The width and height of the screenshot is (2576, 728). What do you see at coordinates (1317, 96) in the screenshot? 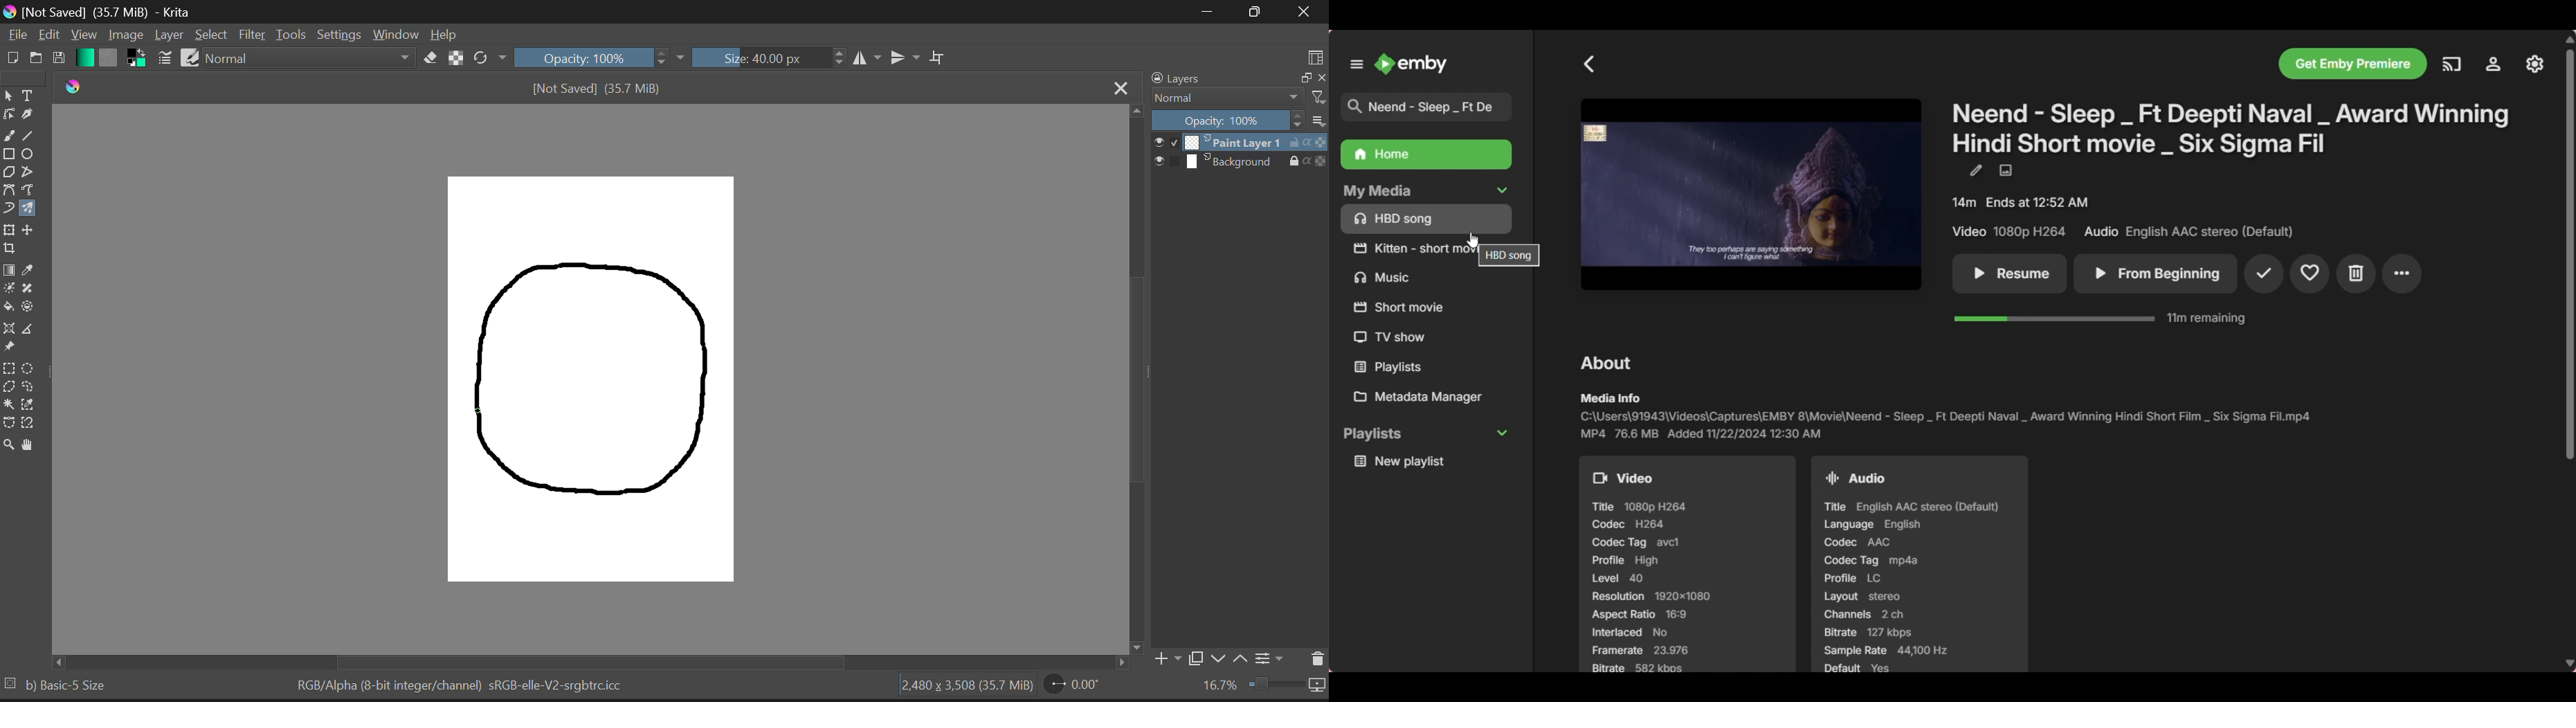
I see `filter` at bounding box center [1317, 96].